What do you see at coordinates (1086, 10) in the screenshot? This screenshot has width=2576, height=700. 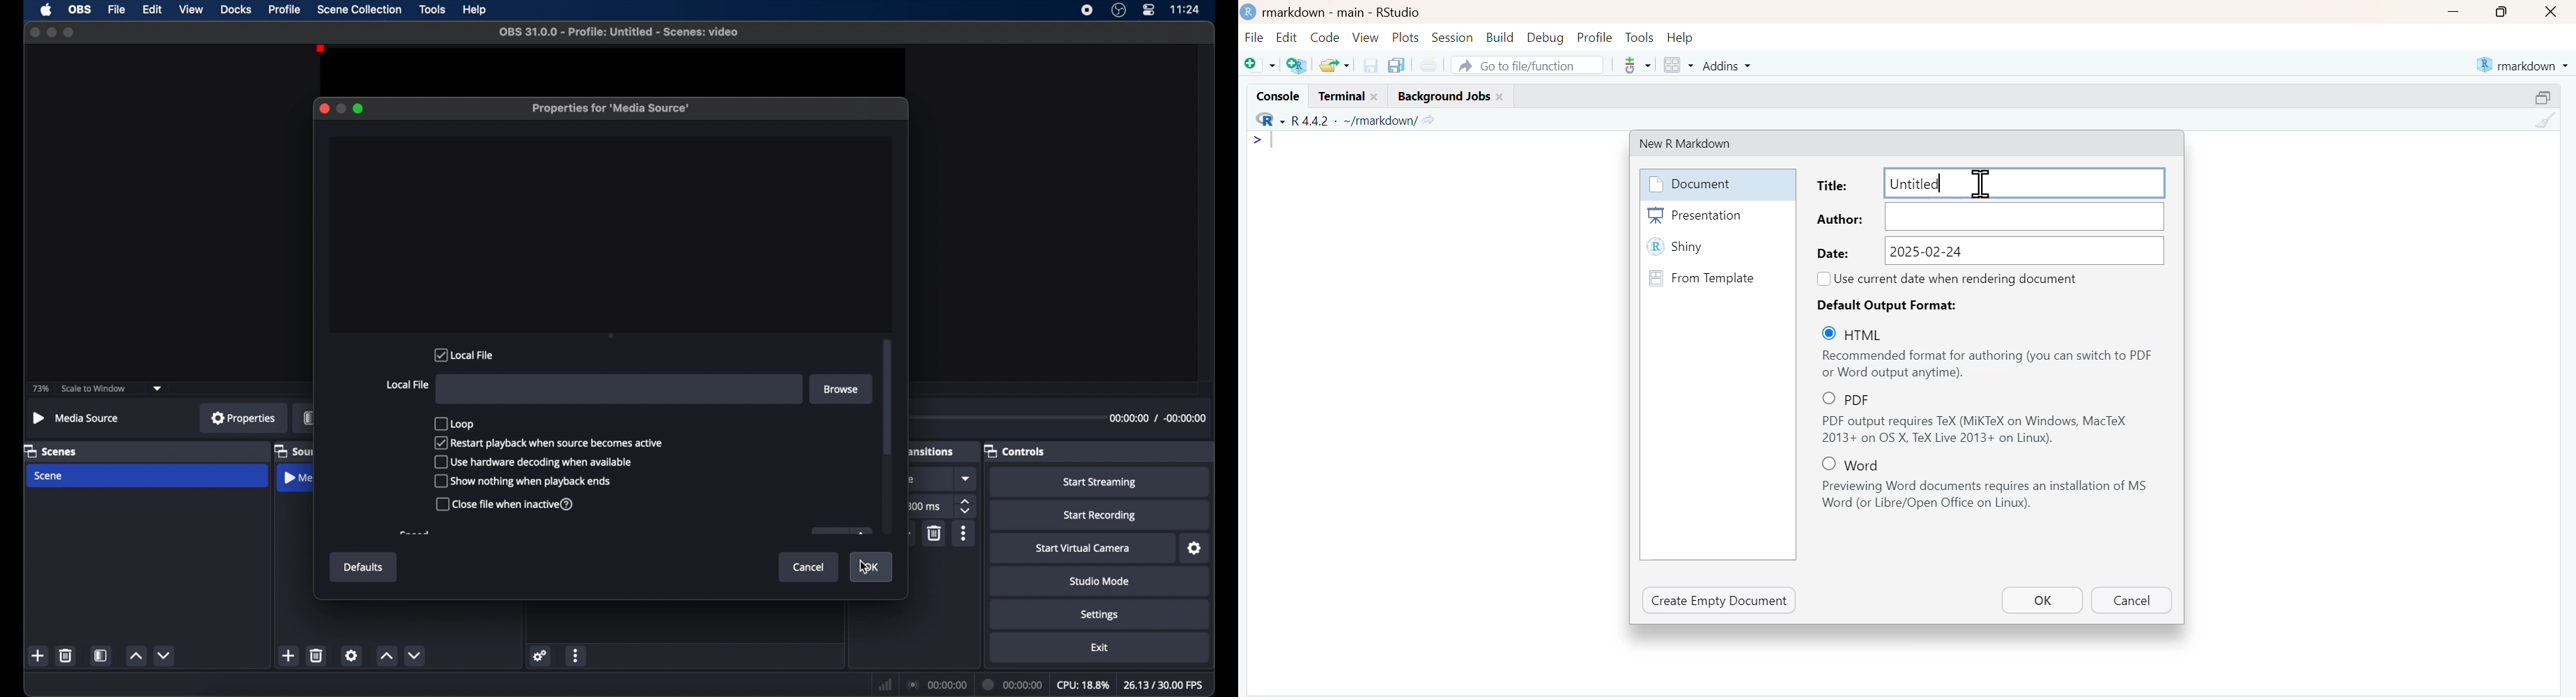 I see `screen recorder icon` at bounding box center [1086, 10].